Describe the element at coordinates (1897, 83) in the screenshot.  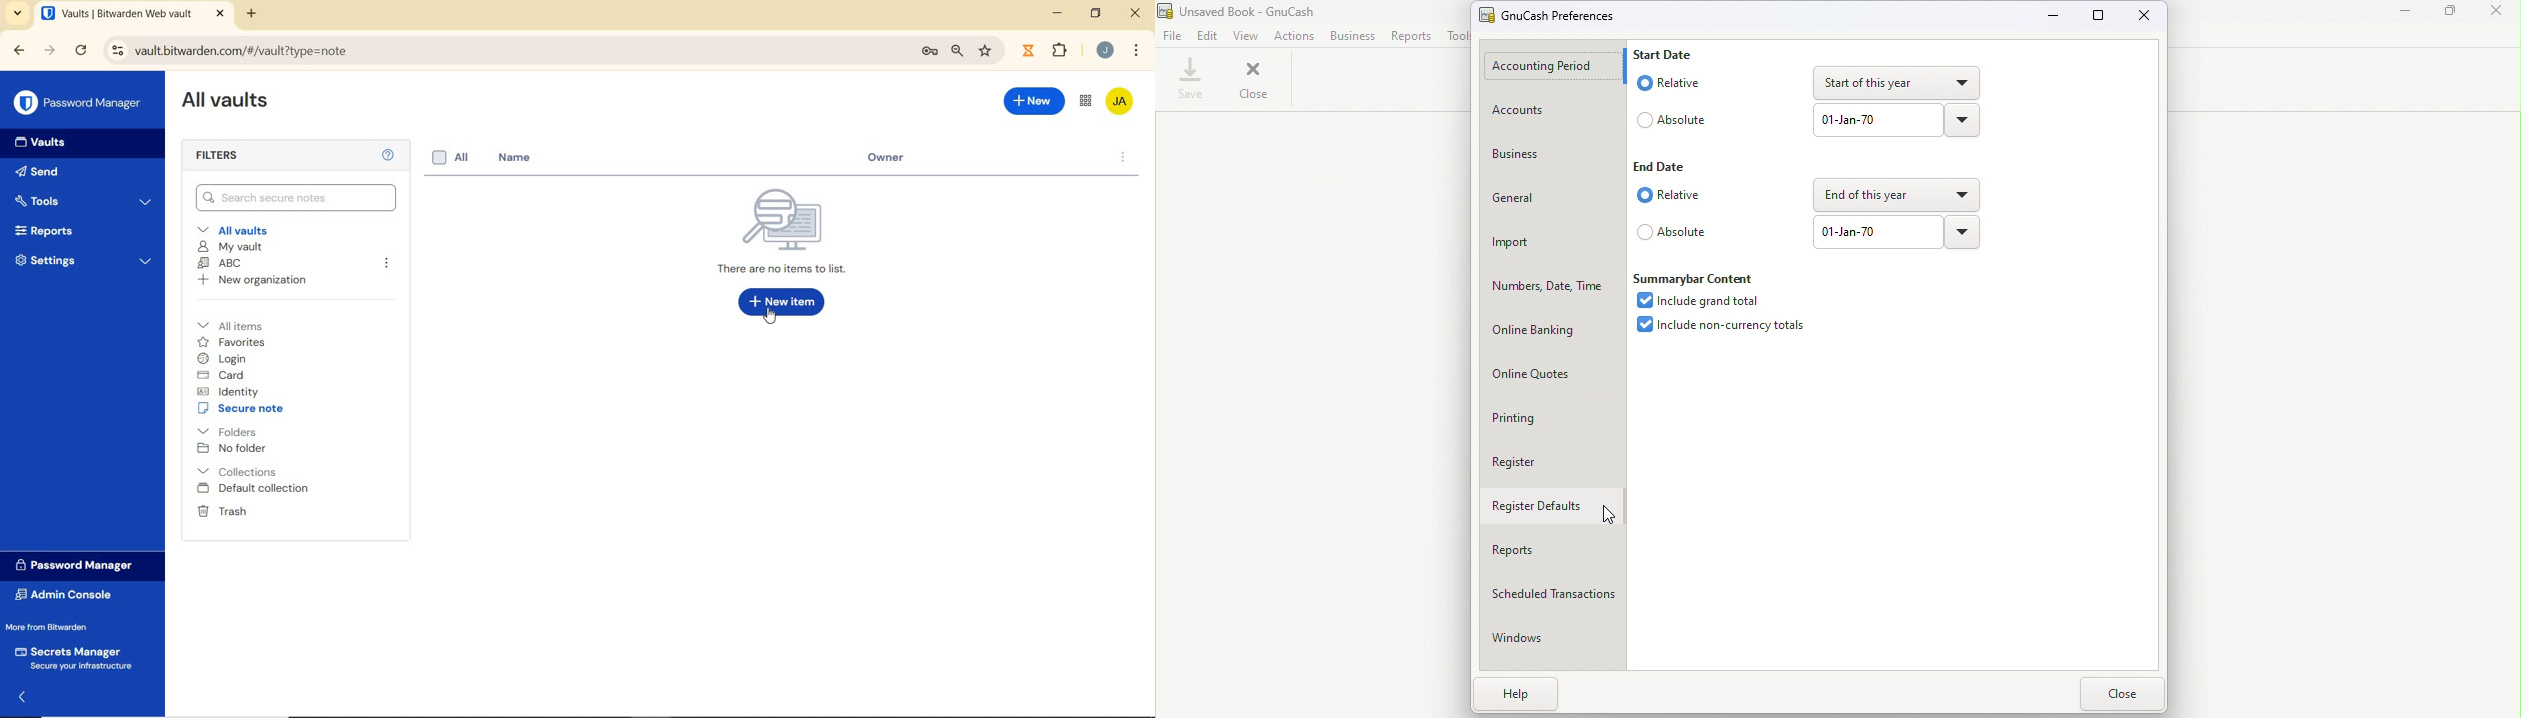
I see `Drop down` at that location.